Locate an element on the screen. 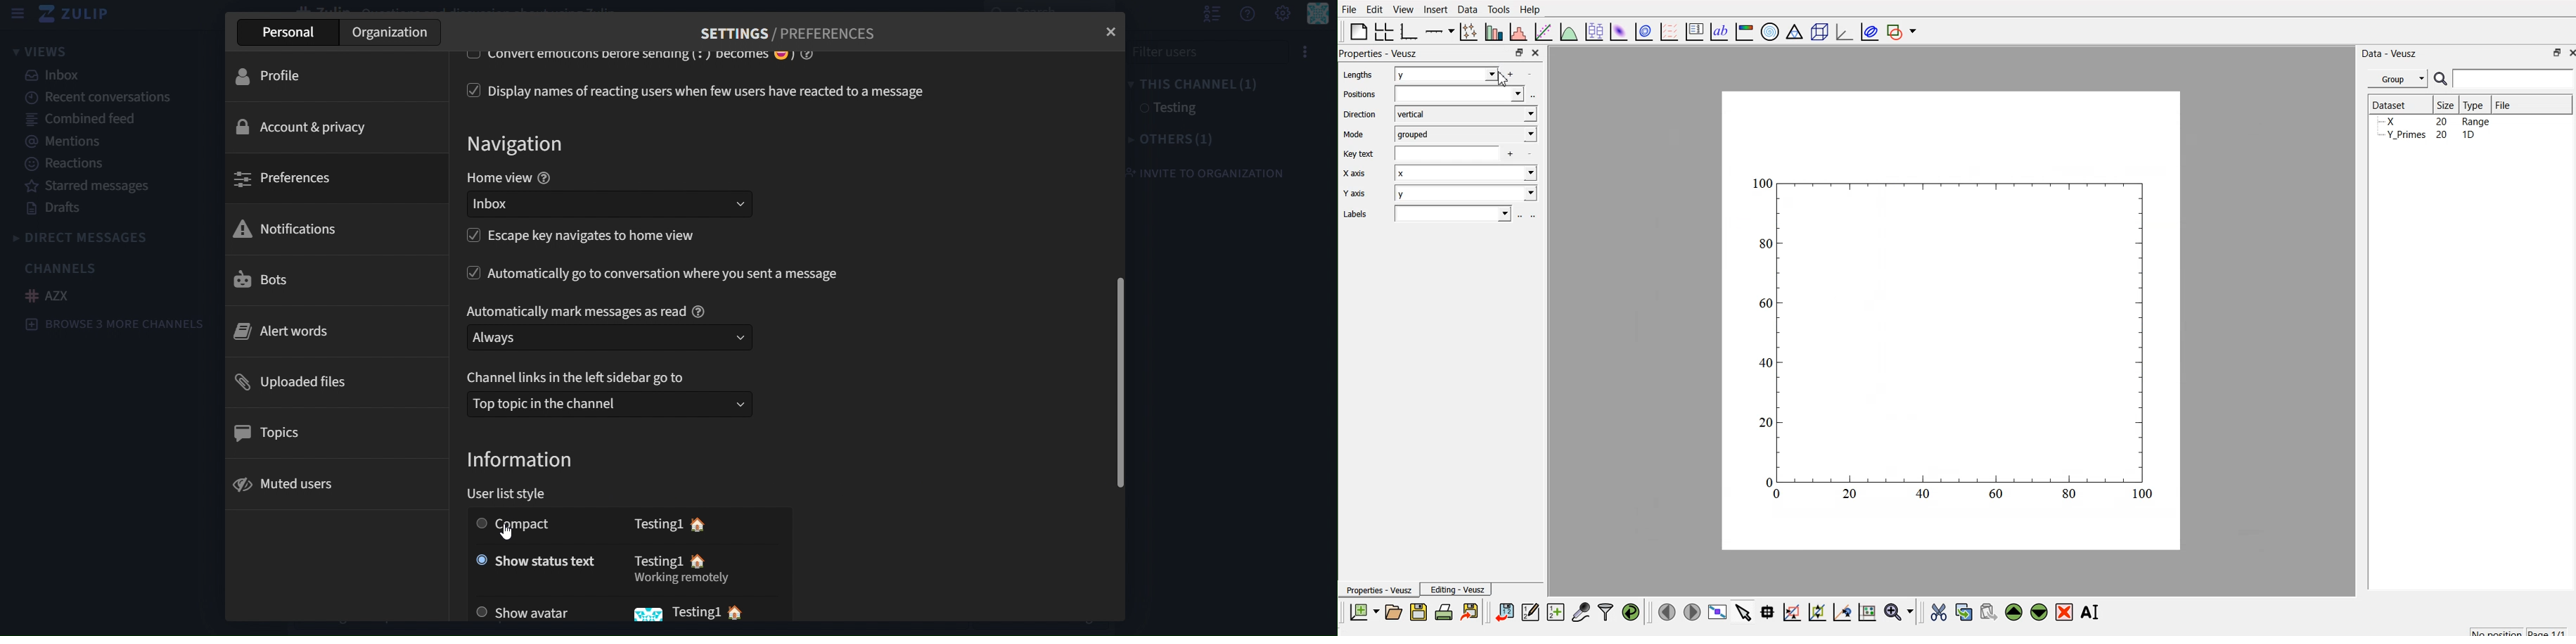  view plot full screen is located at coordinates (1718, 611).